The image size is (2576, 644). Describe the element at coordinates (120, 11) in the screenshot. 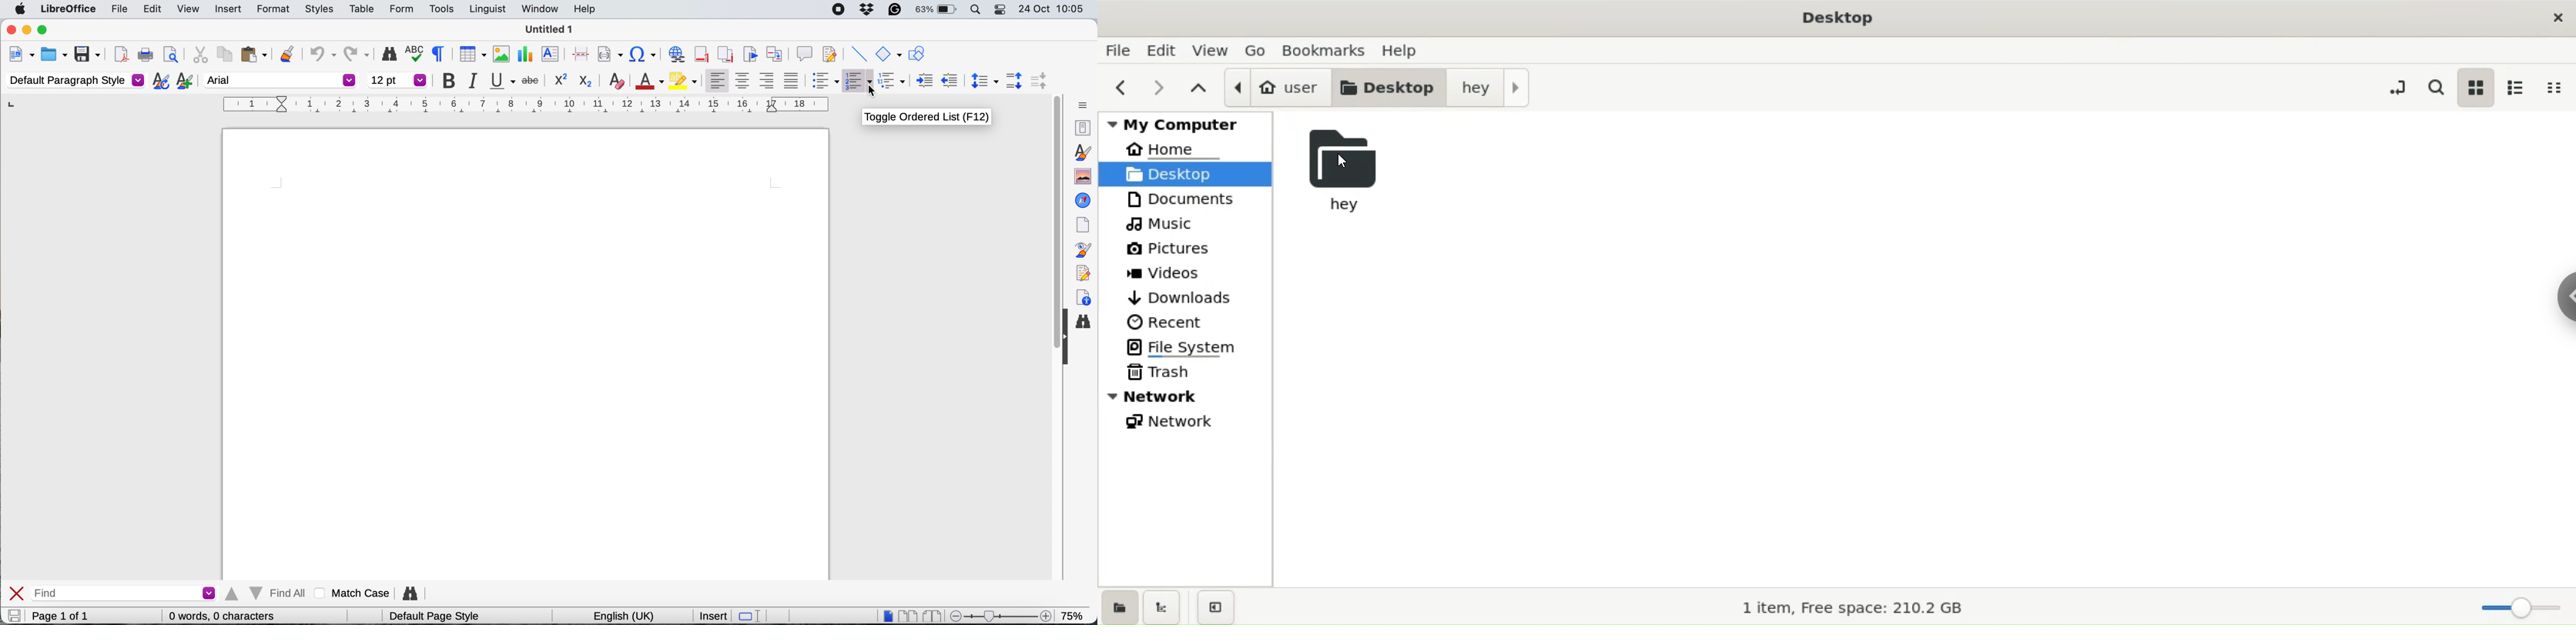

I see `file` at that location.